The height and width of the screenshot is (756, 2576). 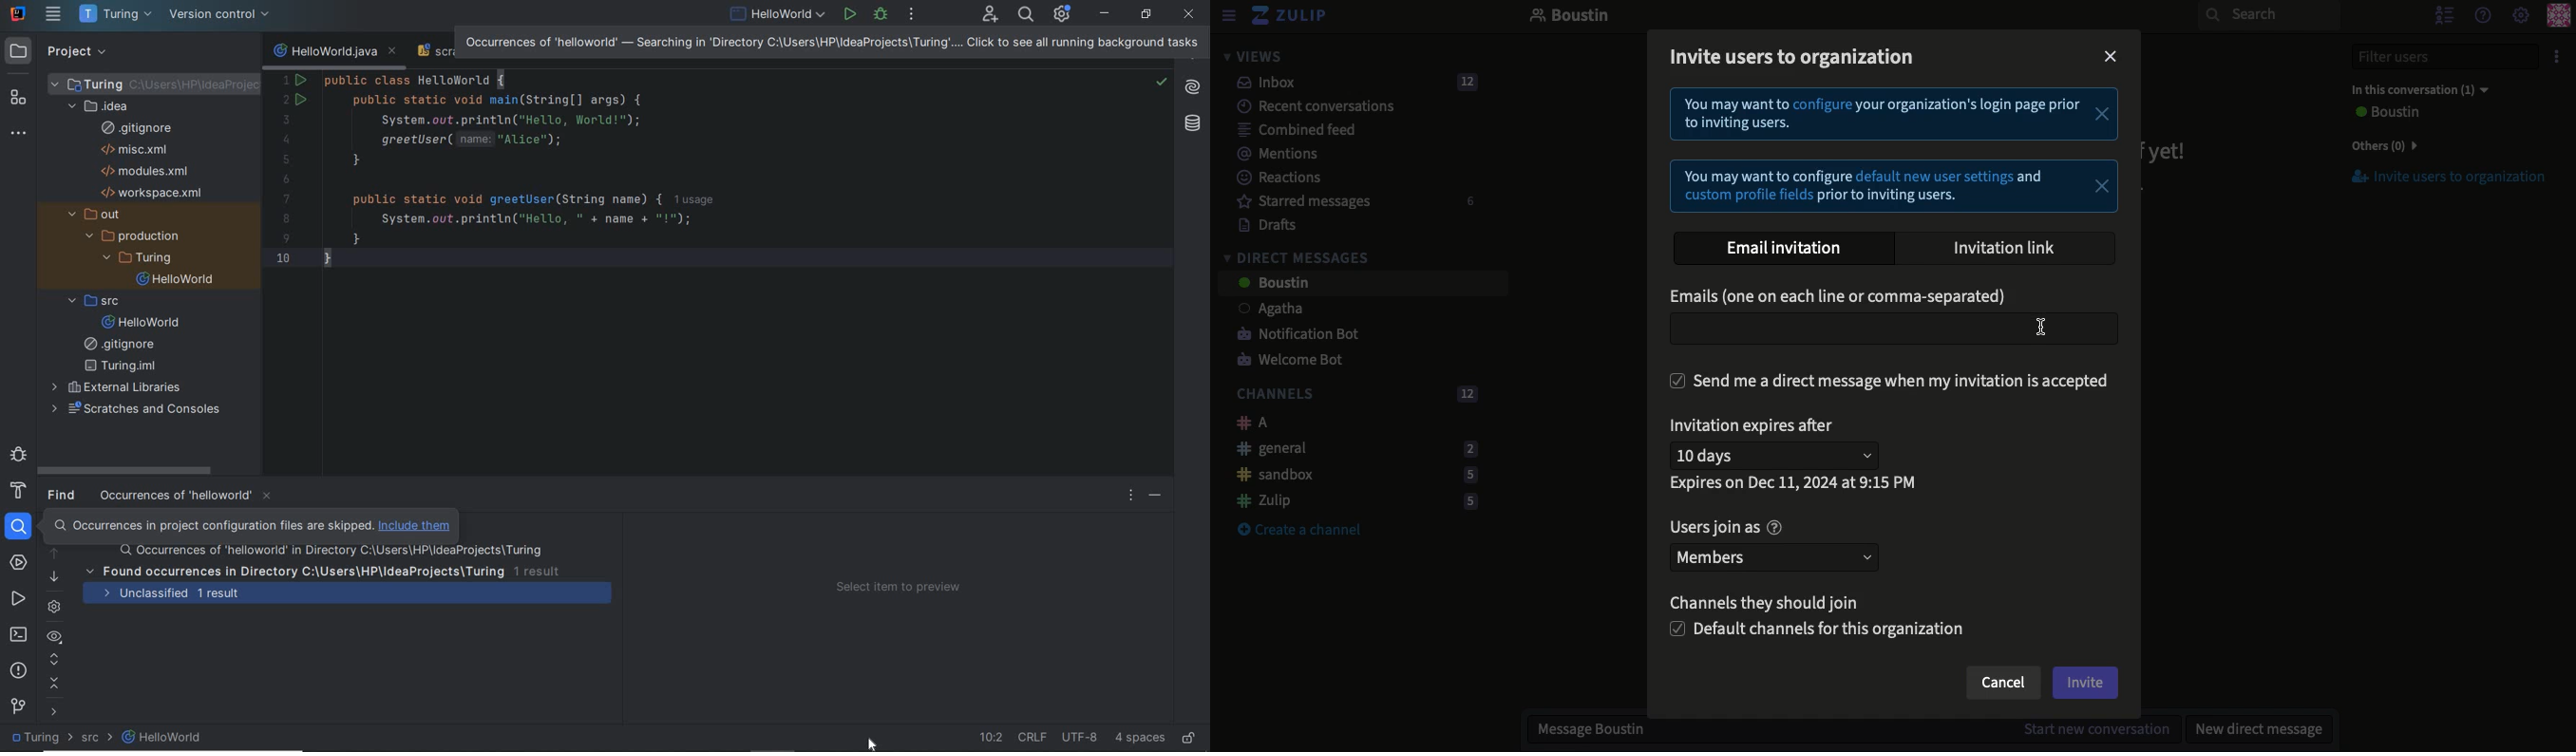 I want to click on Views, so click(x=1252, y=56).